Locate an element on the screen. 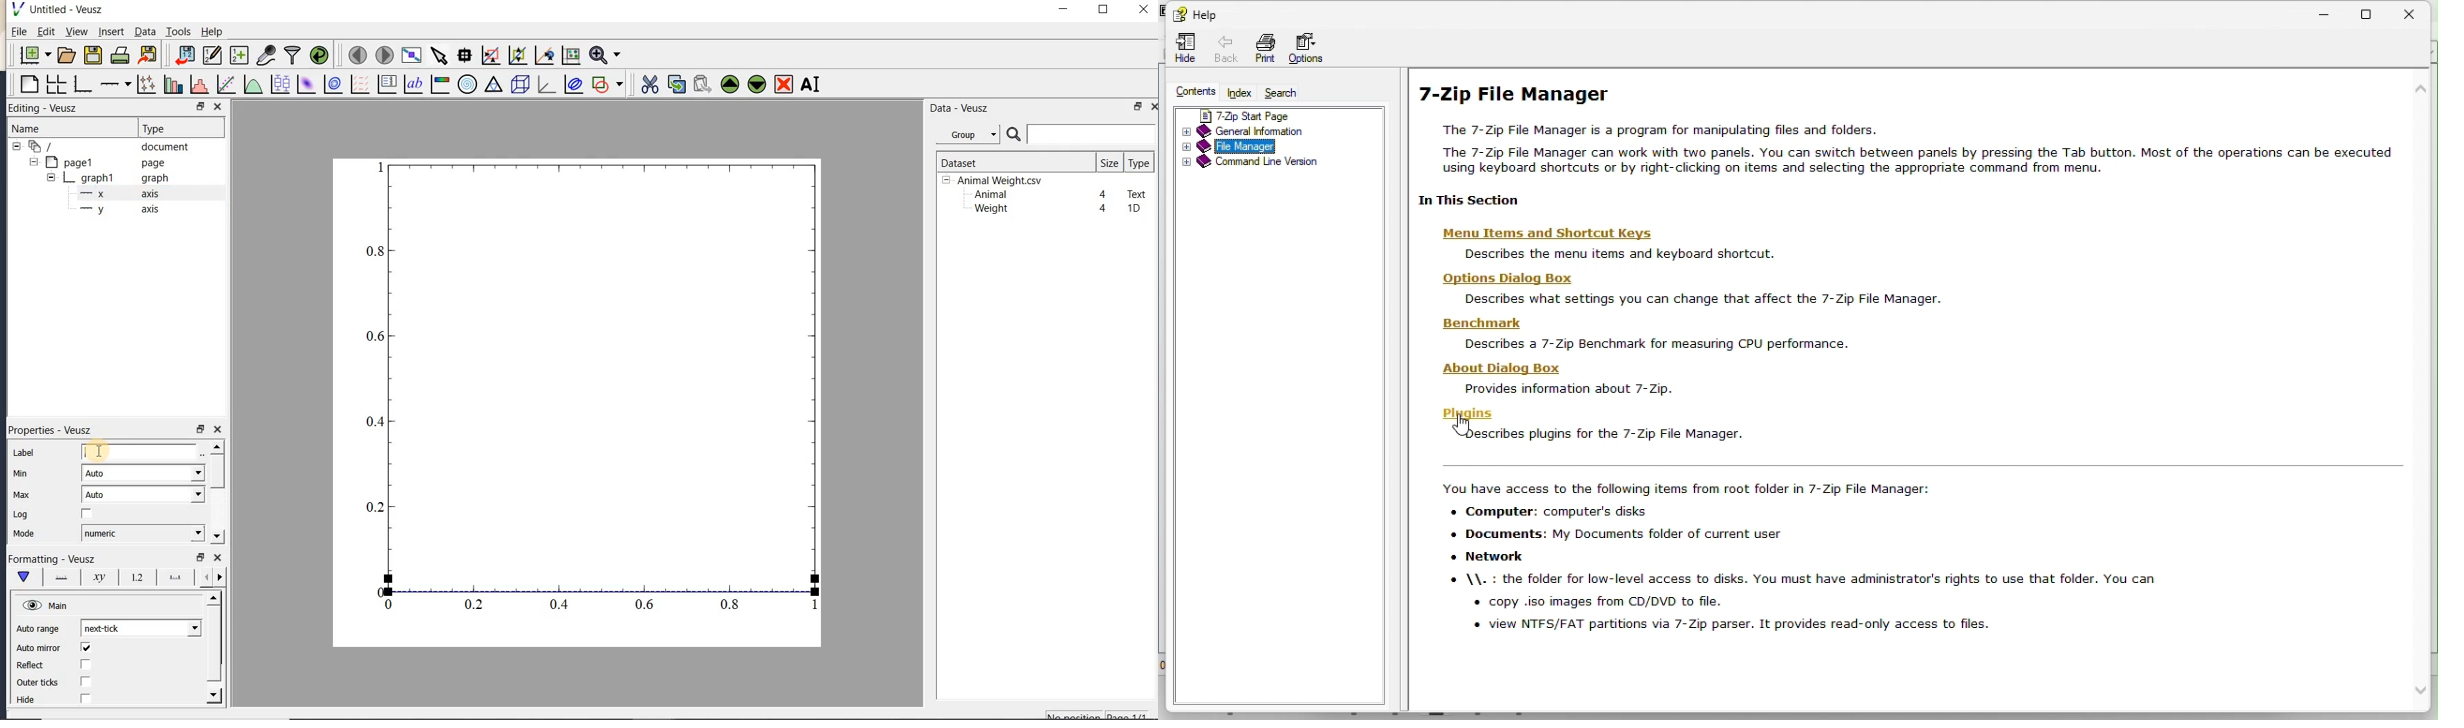  Data is located at coordinates (145, 31).